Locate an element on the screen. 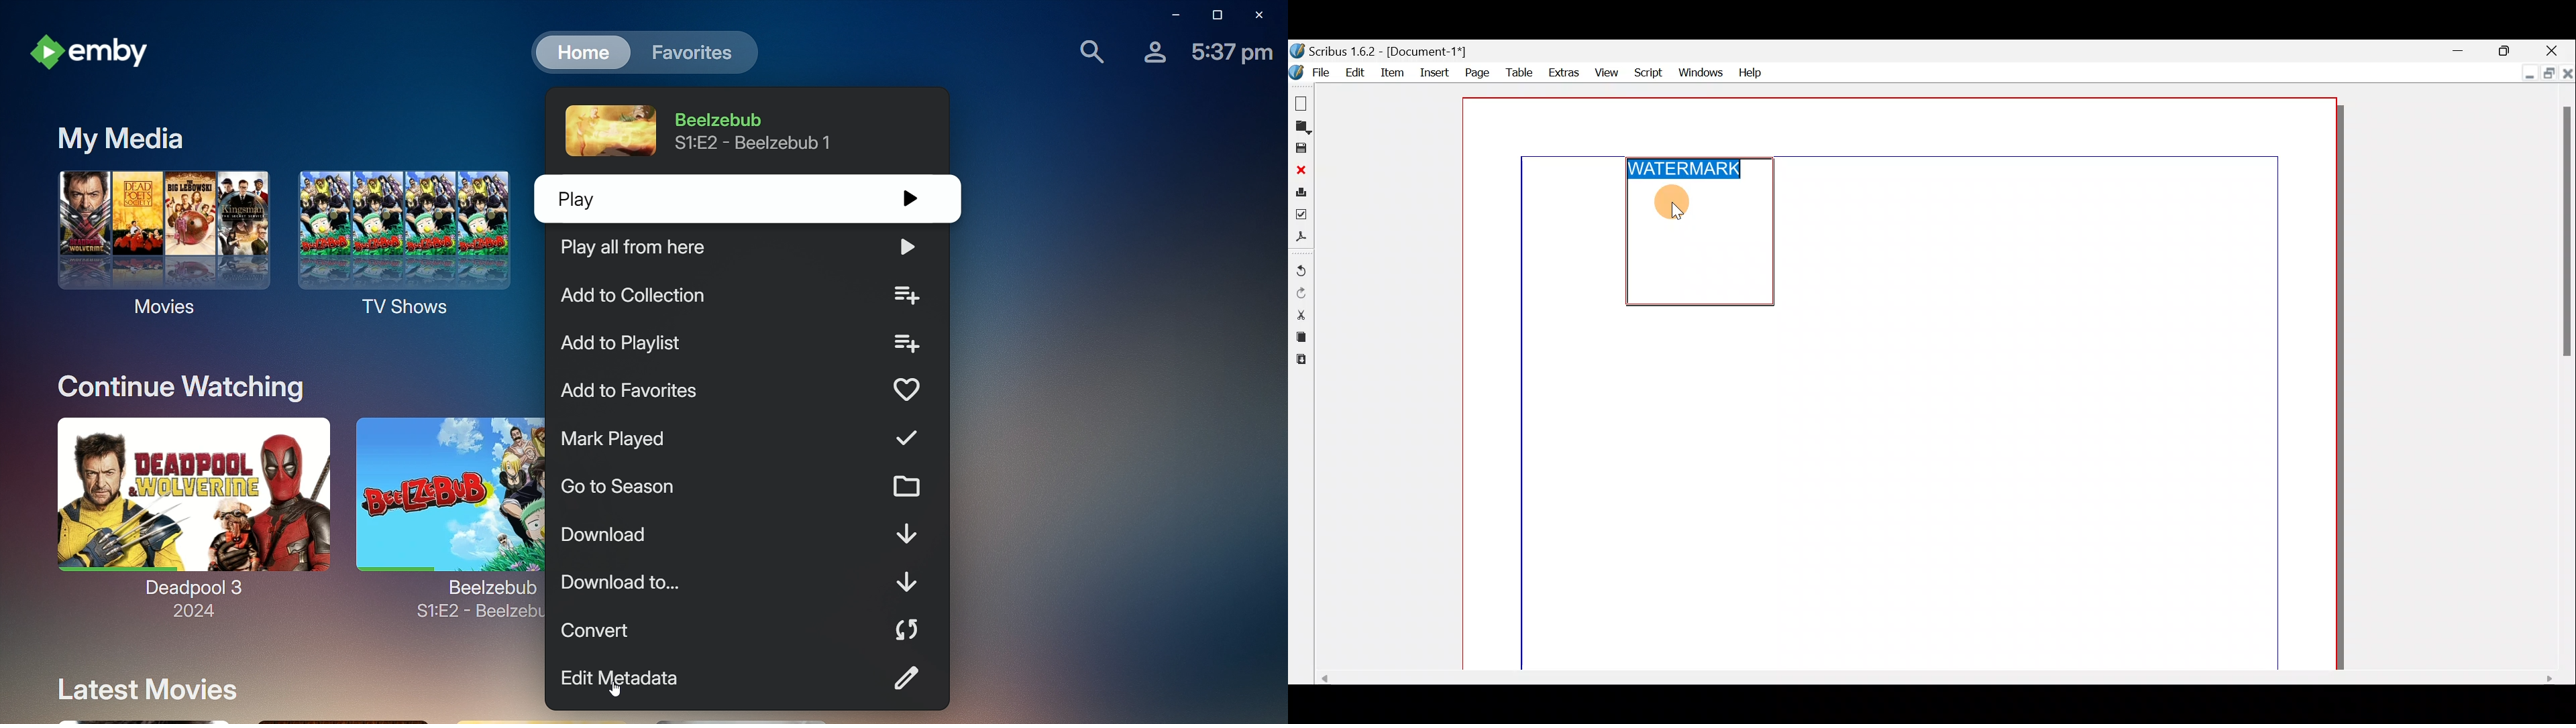 Image resolution: width=2576 pixels, height=728 pixels. cursor is located at coordinates (1679, 214).